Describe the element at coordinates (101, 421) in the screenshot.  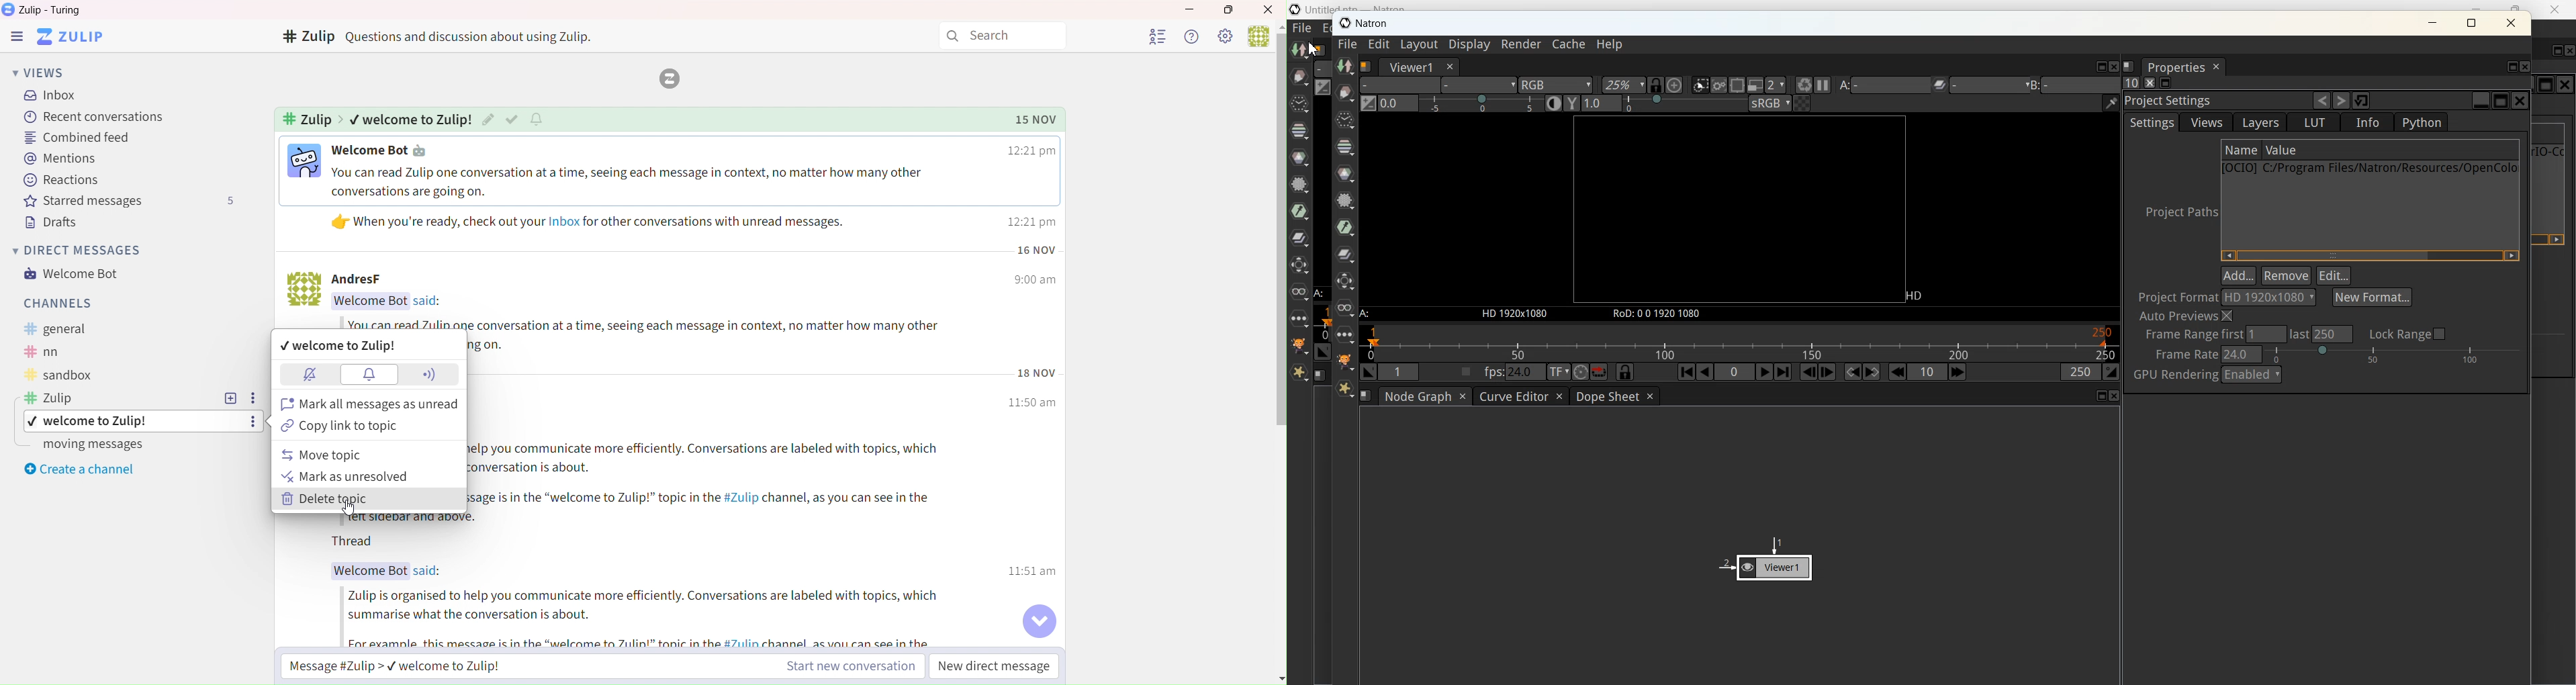
I see `topic` at that location.